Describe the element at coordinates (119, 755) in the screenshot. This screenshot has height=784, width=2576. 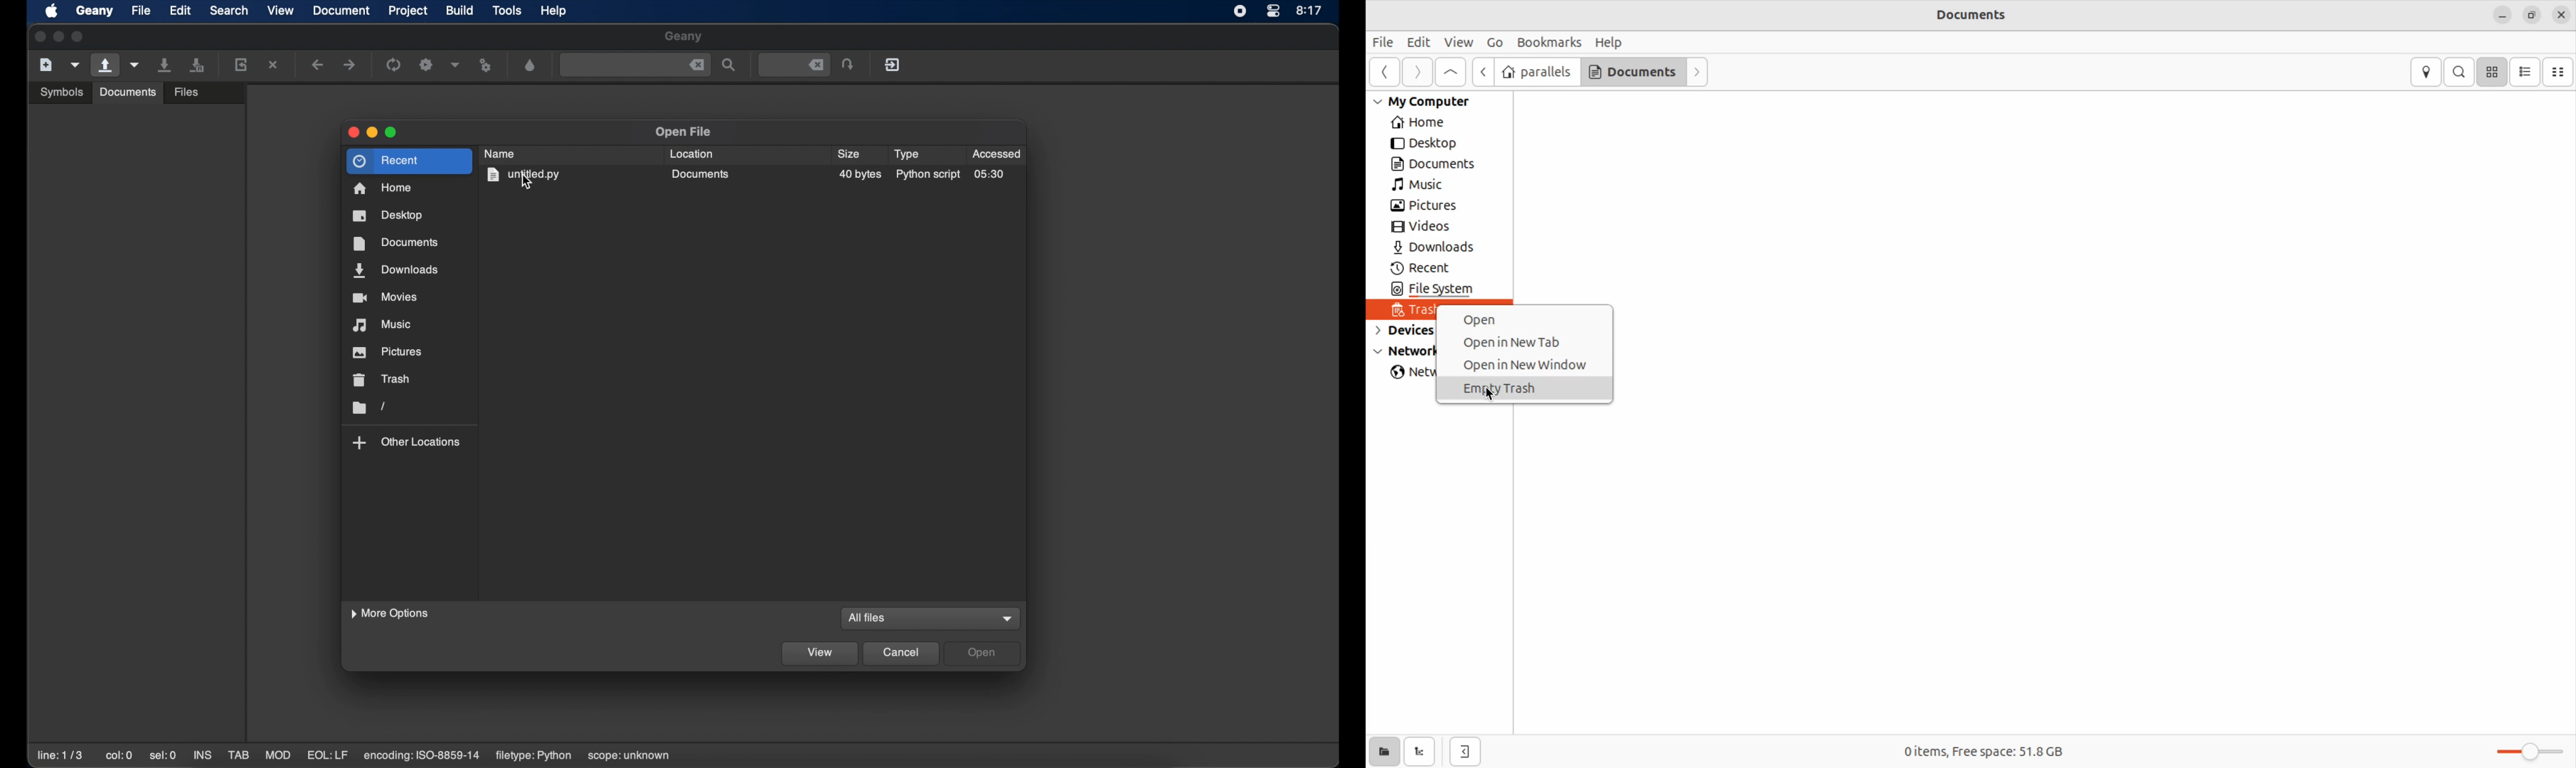
I see `col:0` at that location.